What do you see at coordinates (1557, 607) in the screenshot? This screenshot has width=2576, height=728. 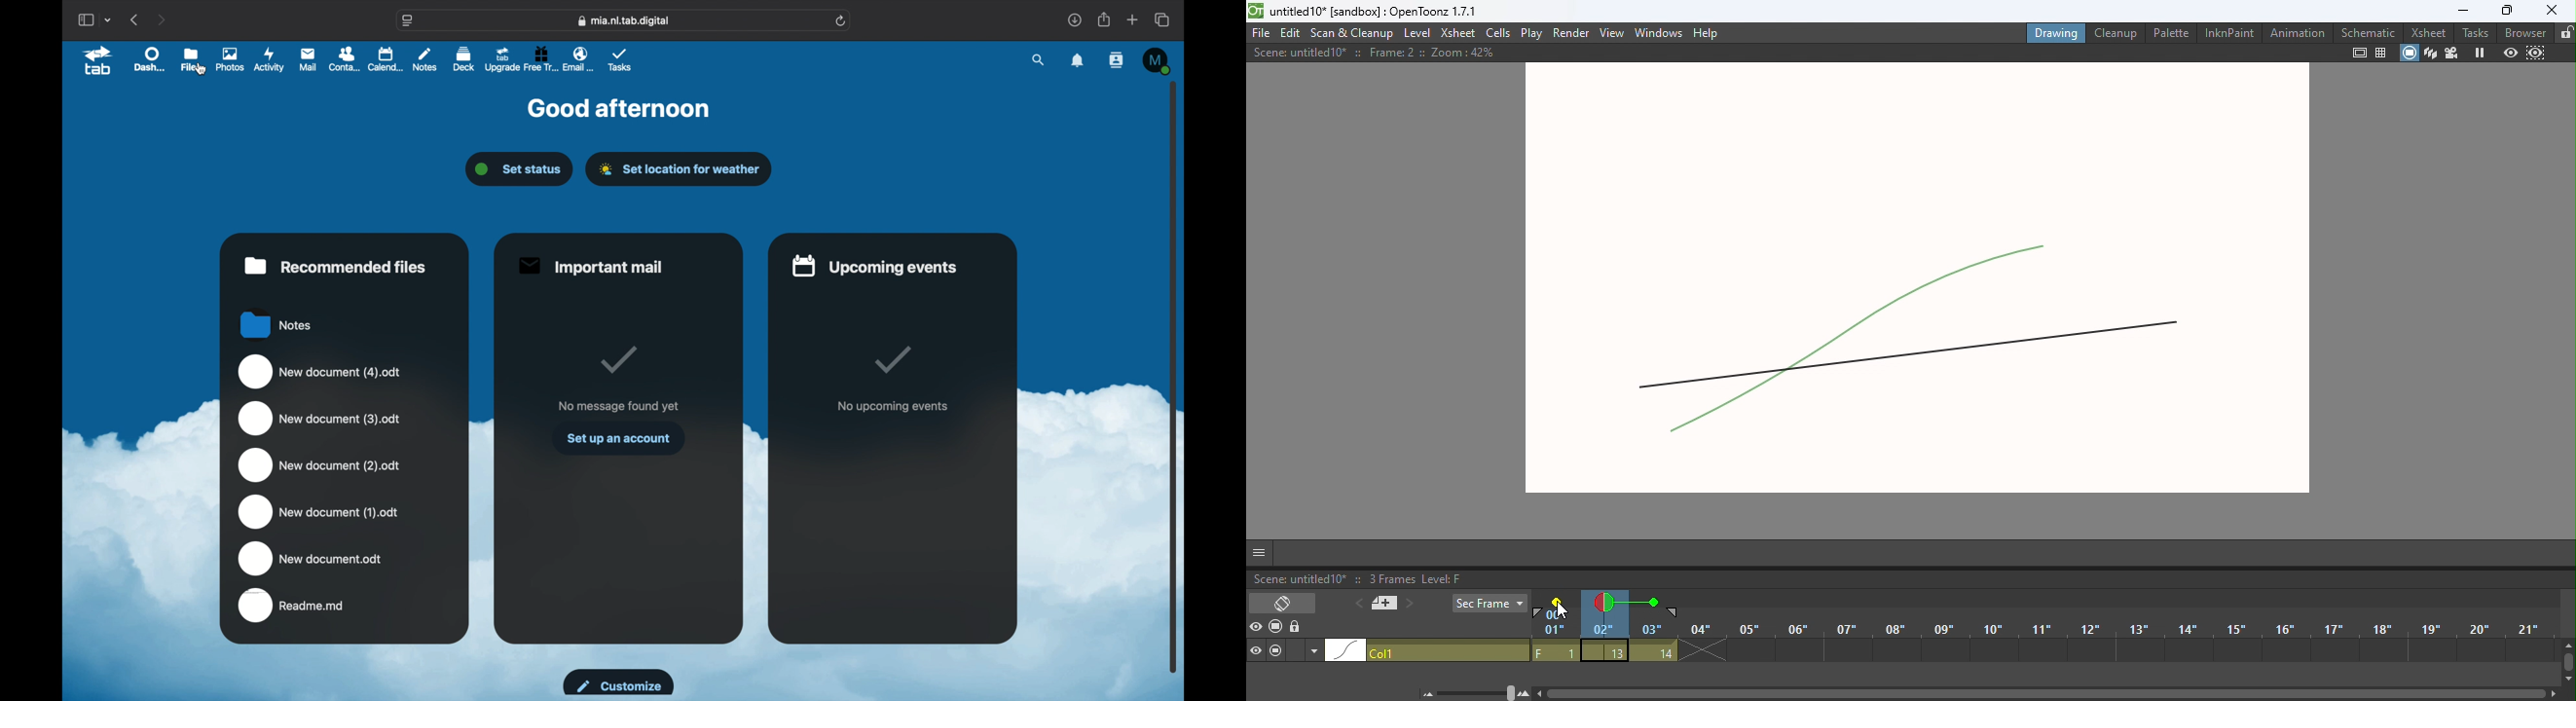 I see `Cursor` at bounding box center [1557, 607].